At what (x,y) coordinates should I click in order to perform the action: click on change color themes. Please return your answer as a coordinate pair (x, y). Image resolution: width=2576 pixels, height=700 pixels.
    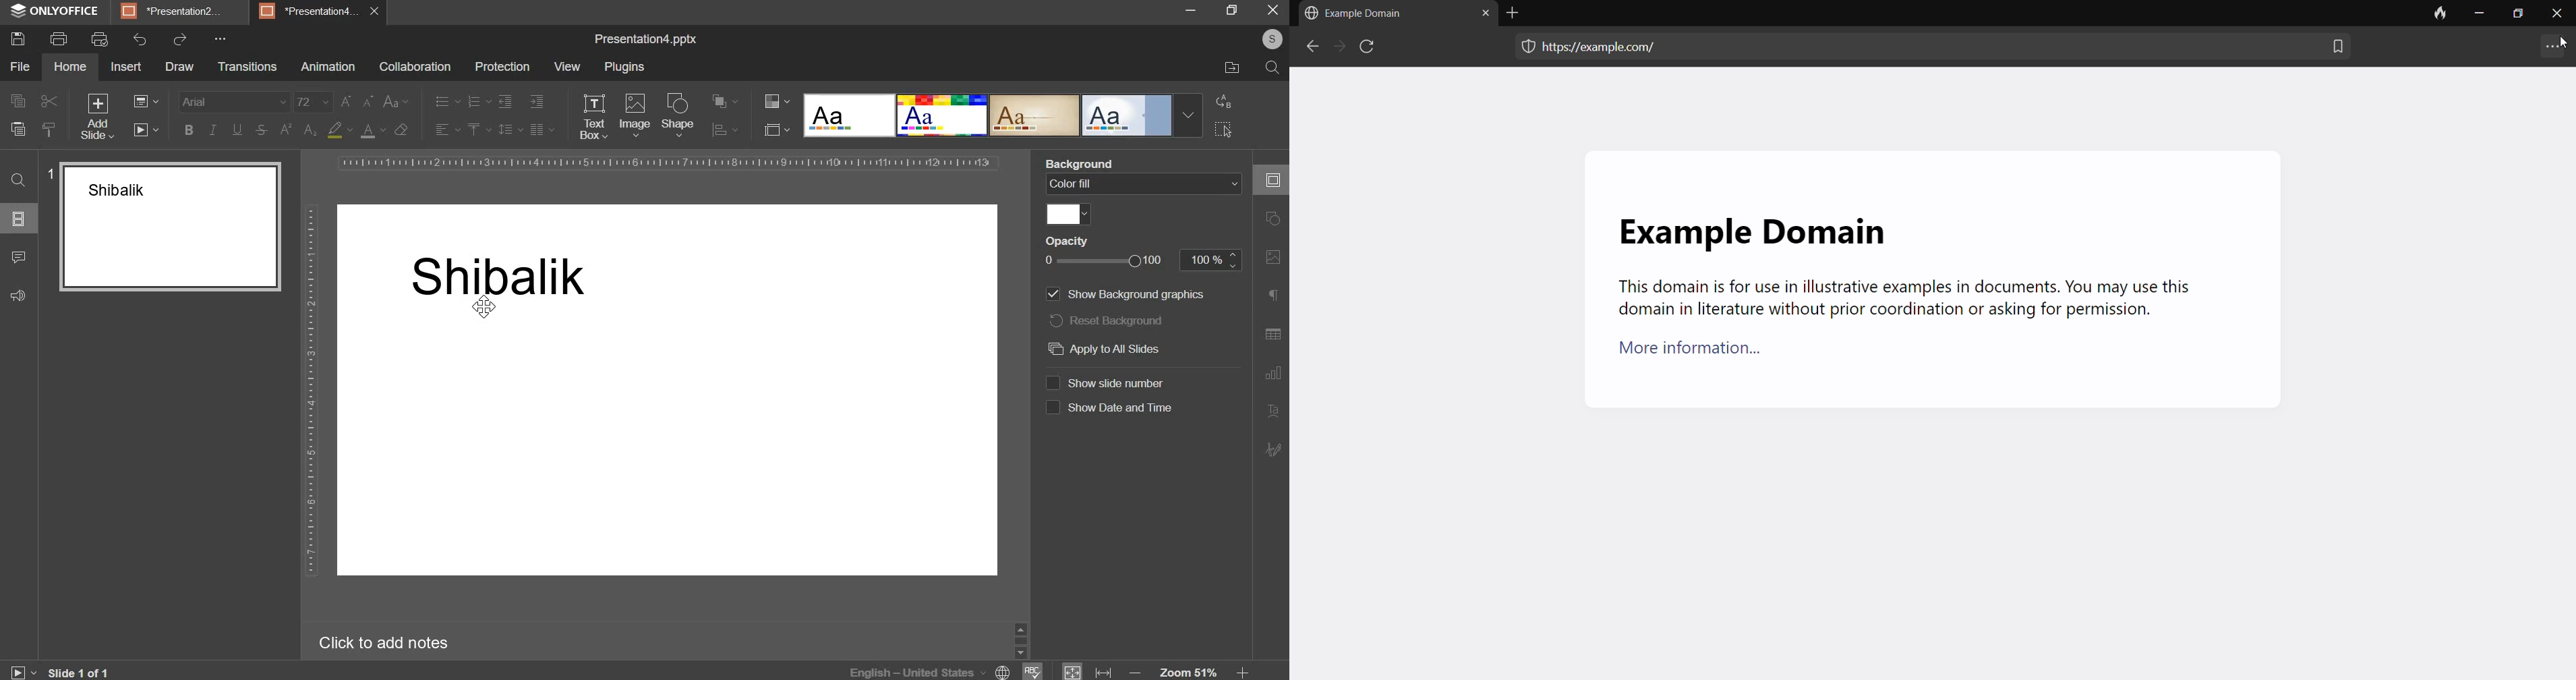
    Looking at the image, I should click on (777, 101).